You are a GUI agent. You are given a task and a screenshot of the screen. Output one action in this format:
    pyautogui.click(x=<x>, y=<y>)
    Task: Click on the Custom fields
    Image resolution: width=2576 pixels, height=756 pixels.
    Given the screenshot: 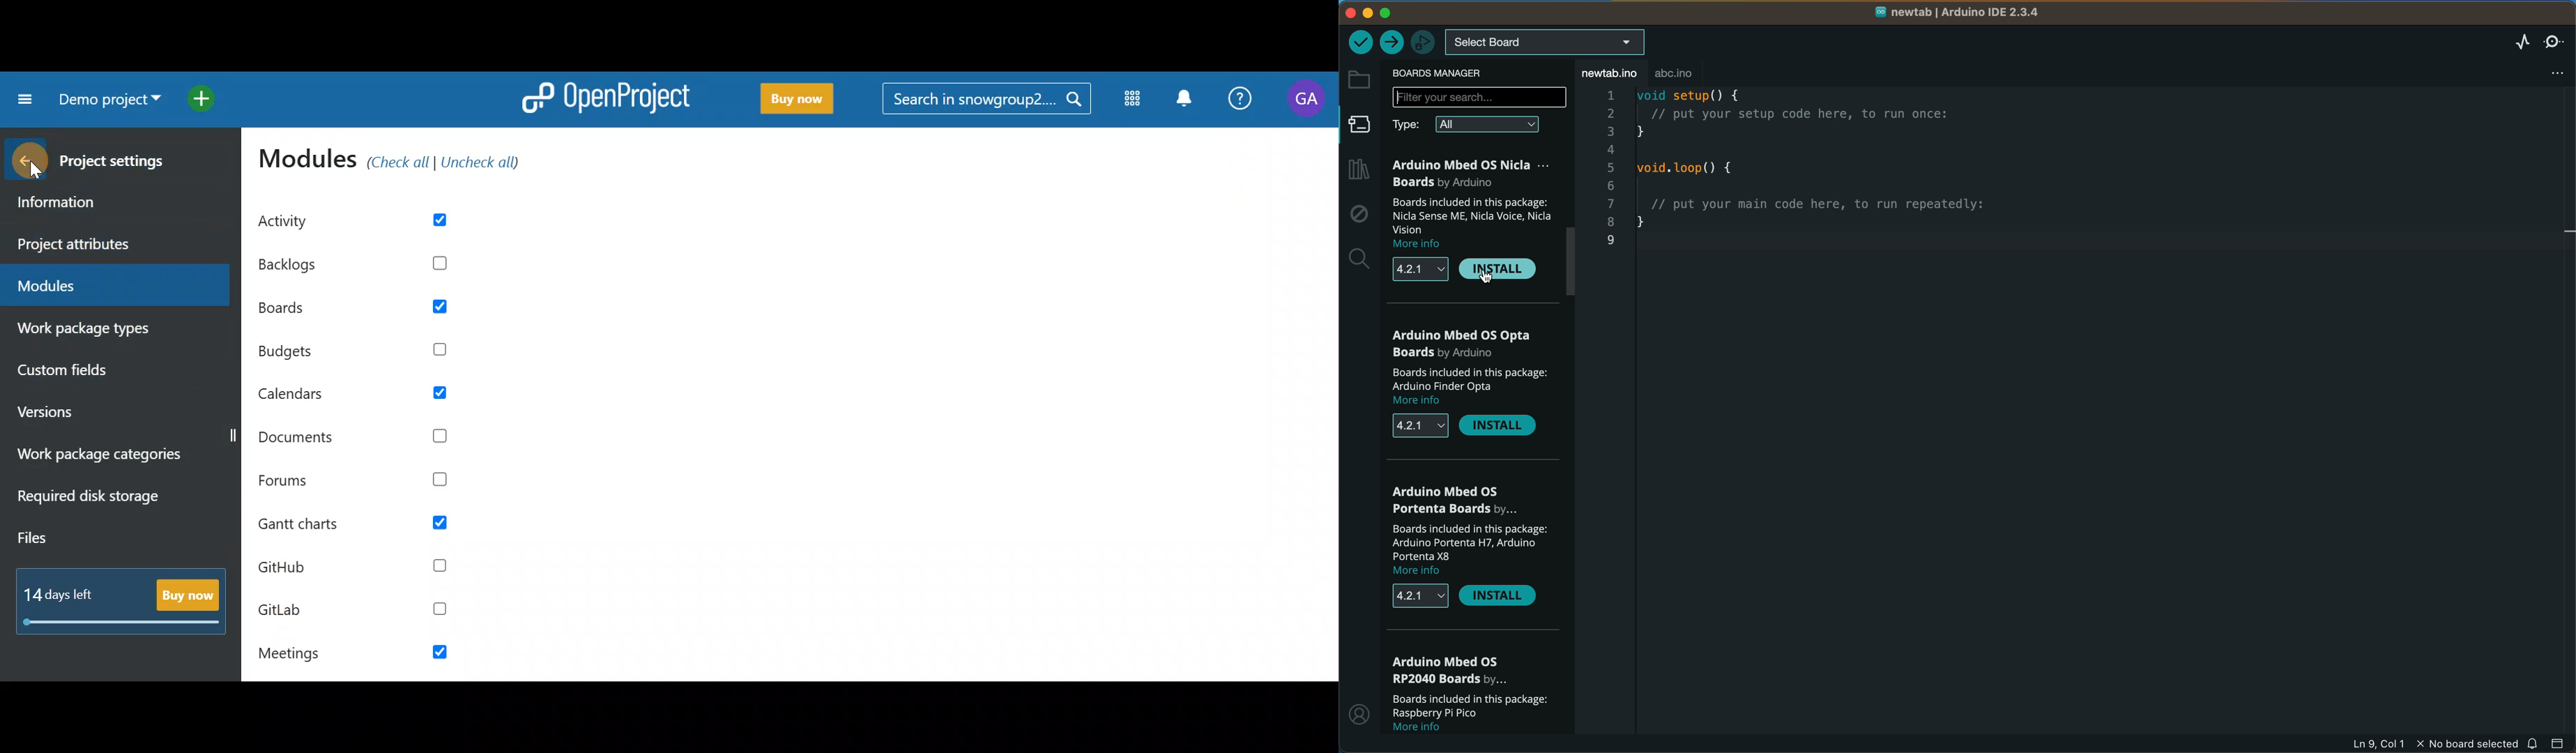 What is the action you would take?
    pyautogui.click(x=93, y=374)
    